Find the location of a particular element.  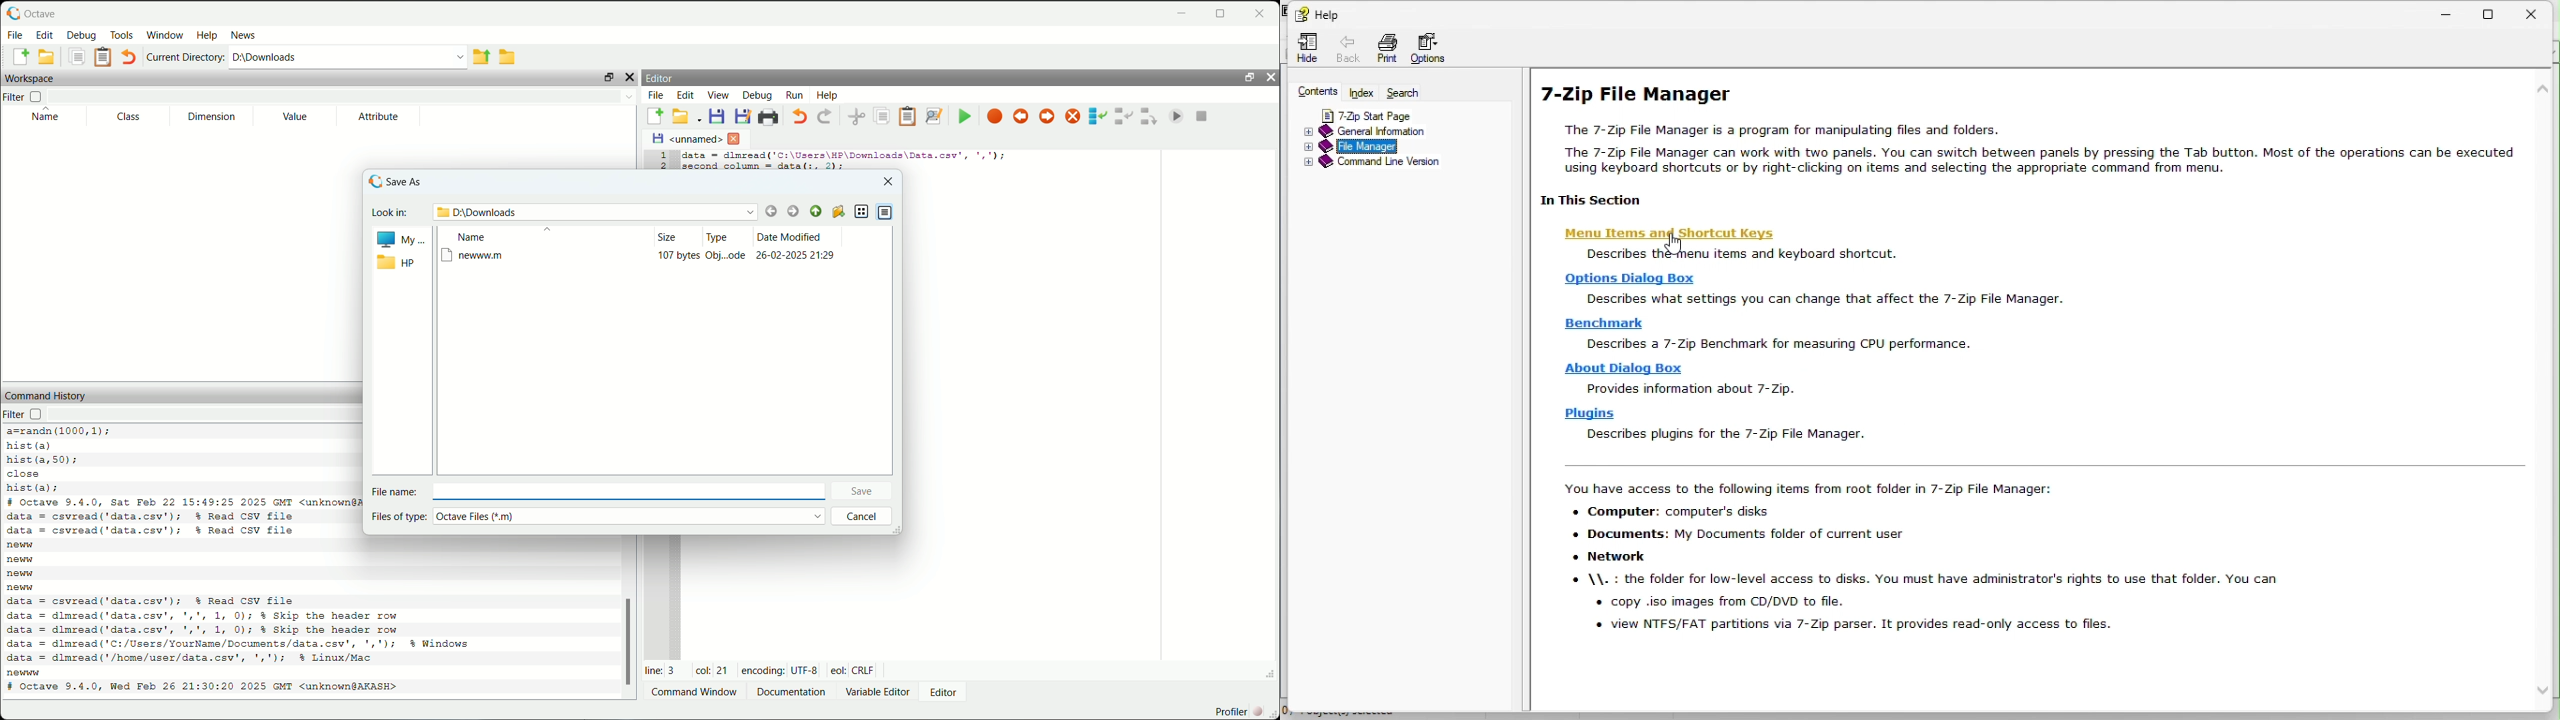

Describes what settings you can change that affect the 7-zip File Manager is located at coordinates (1820, 300).